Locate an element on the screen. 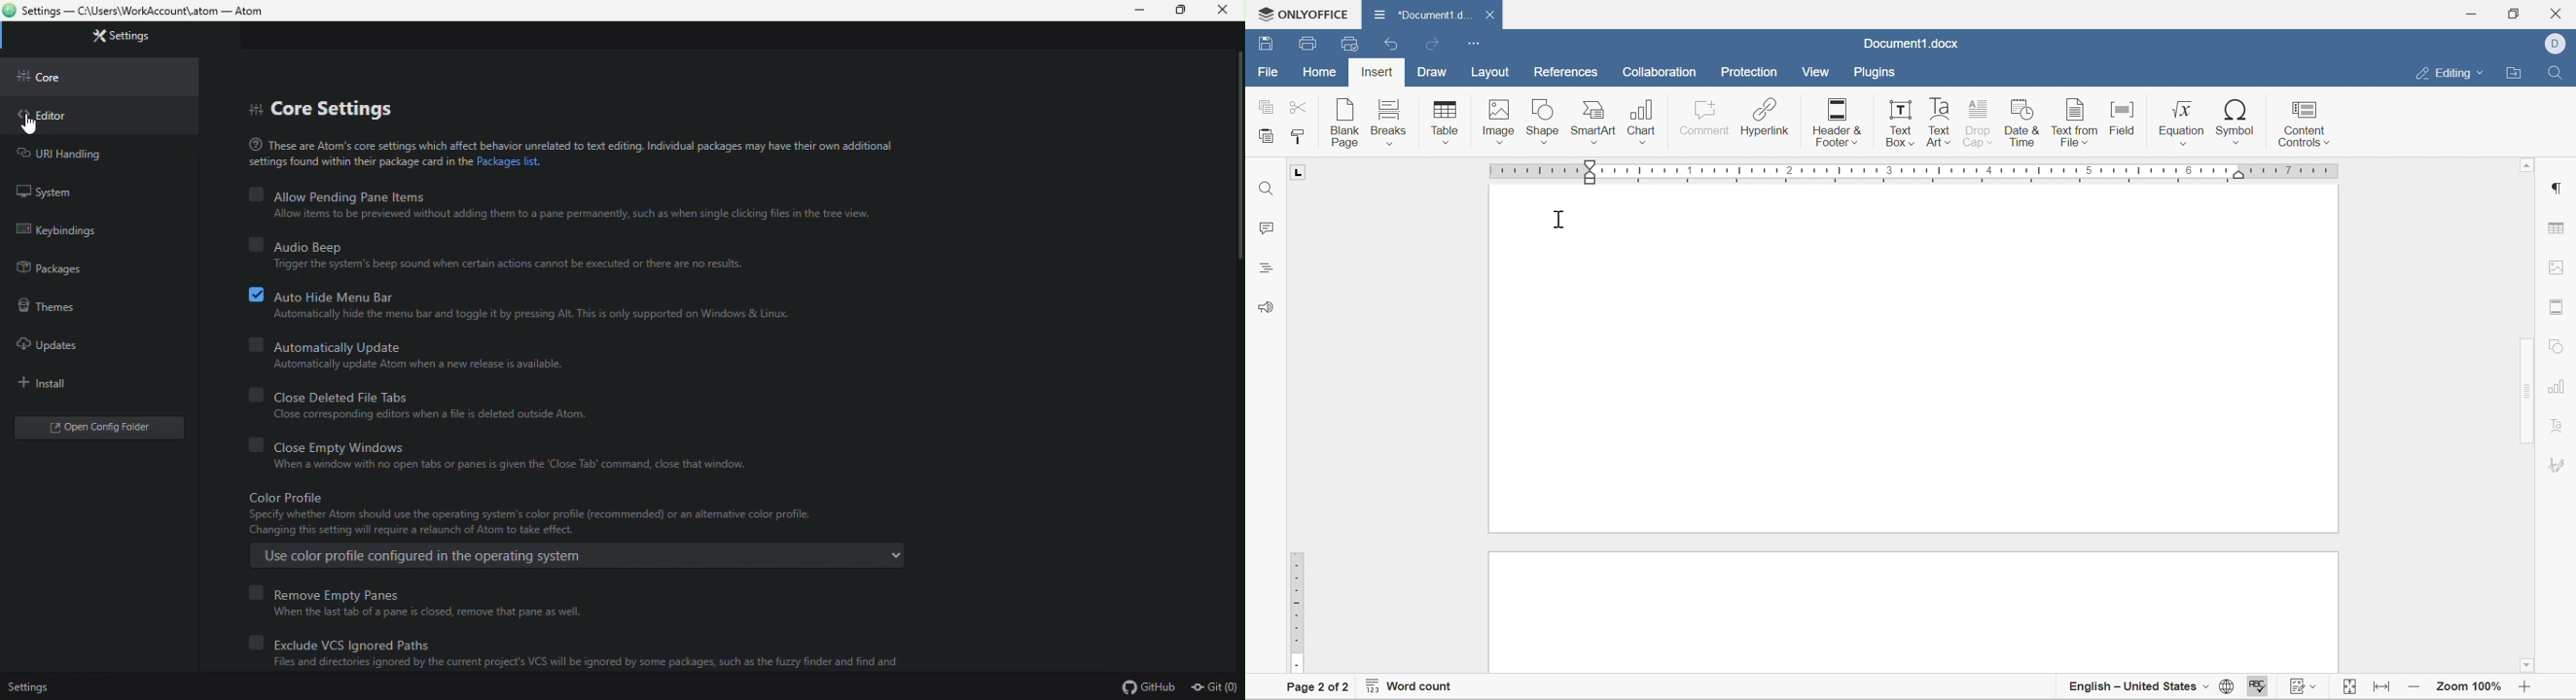   update is located at coordinates (58, 345).